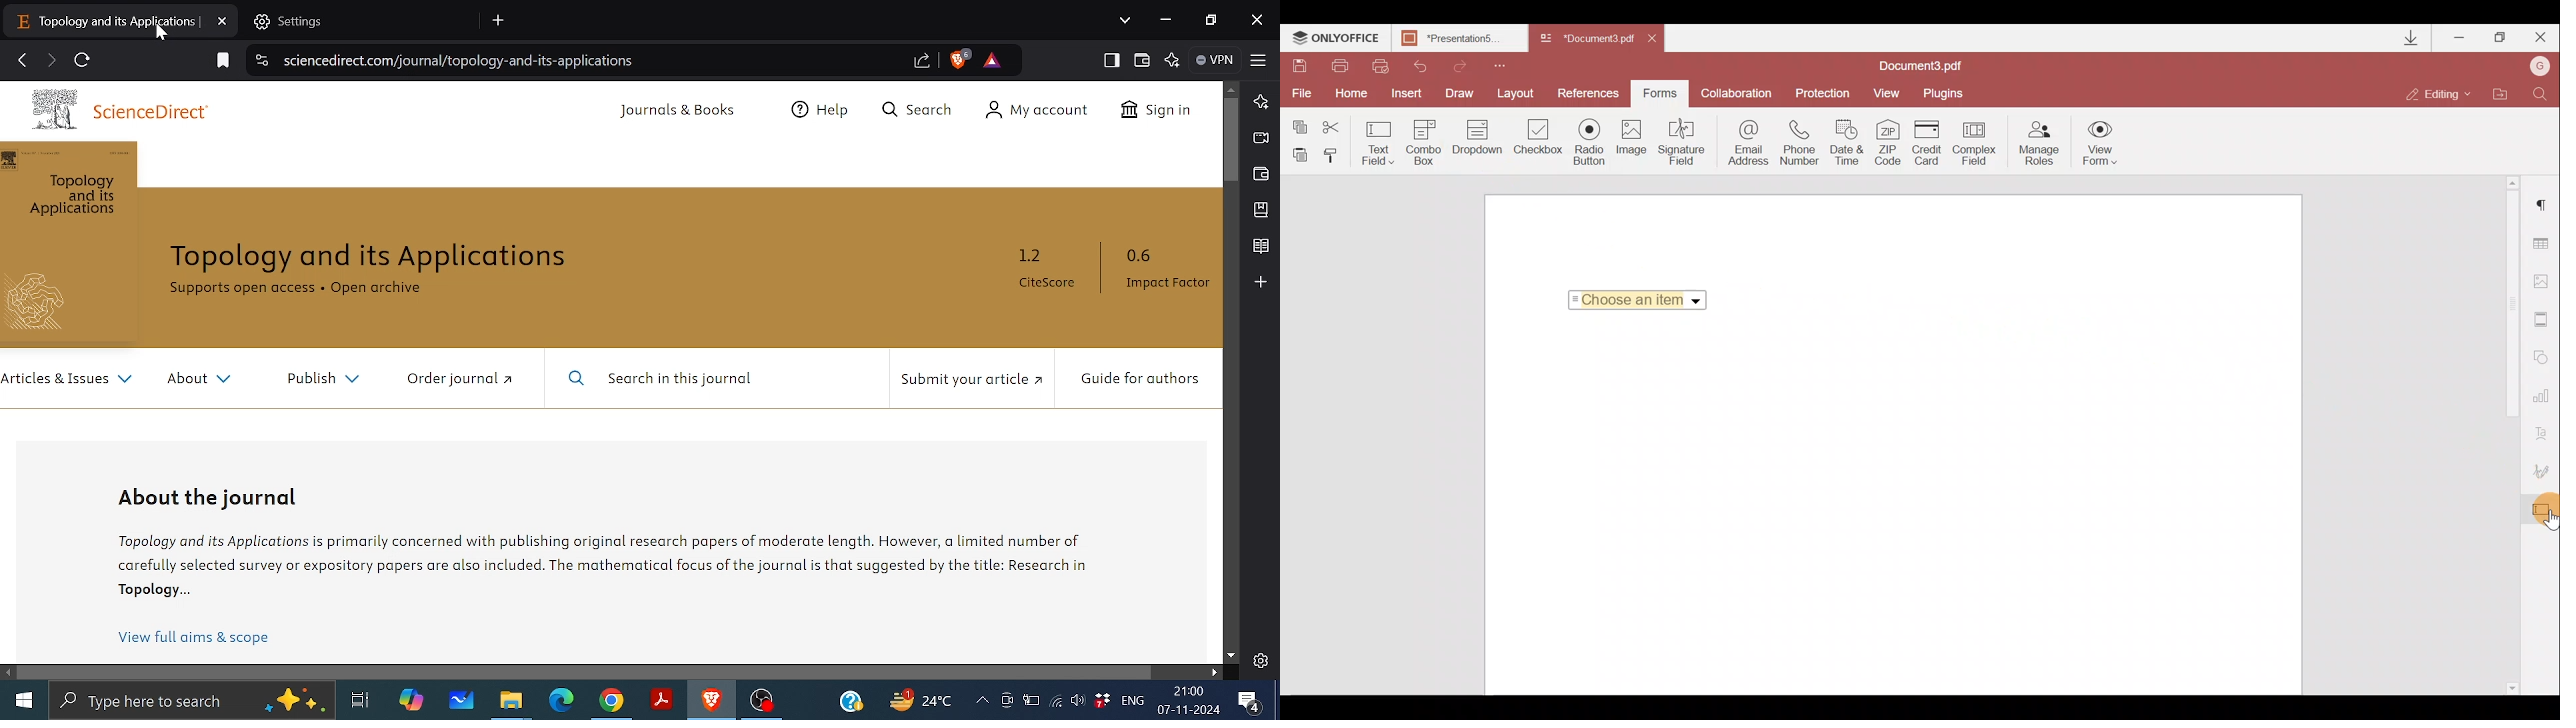 This screenshot has height=728, width=2576. I want to click on File, so click(1303, 95).